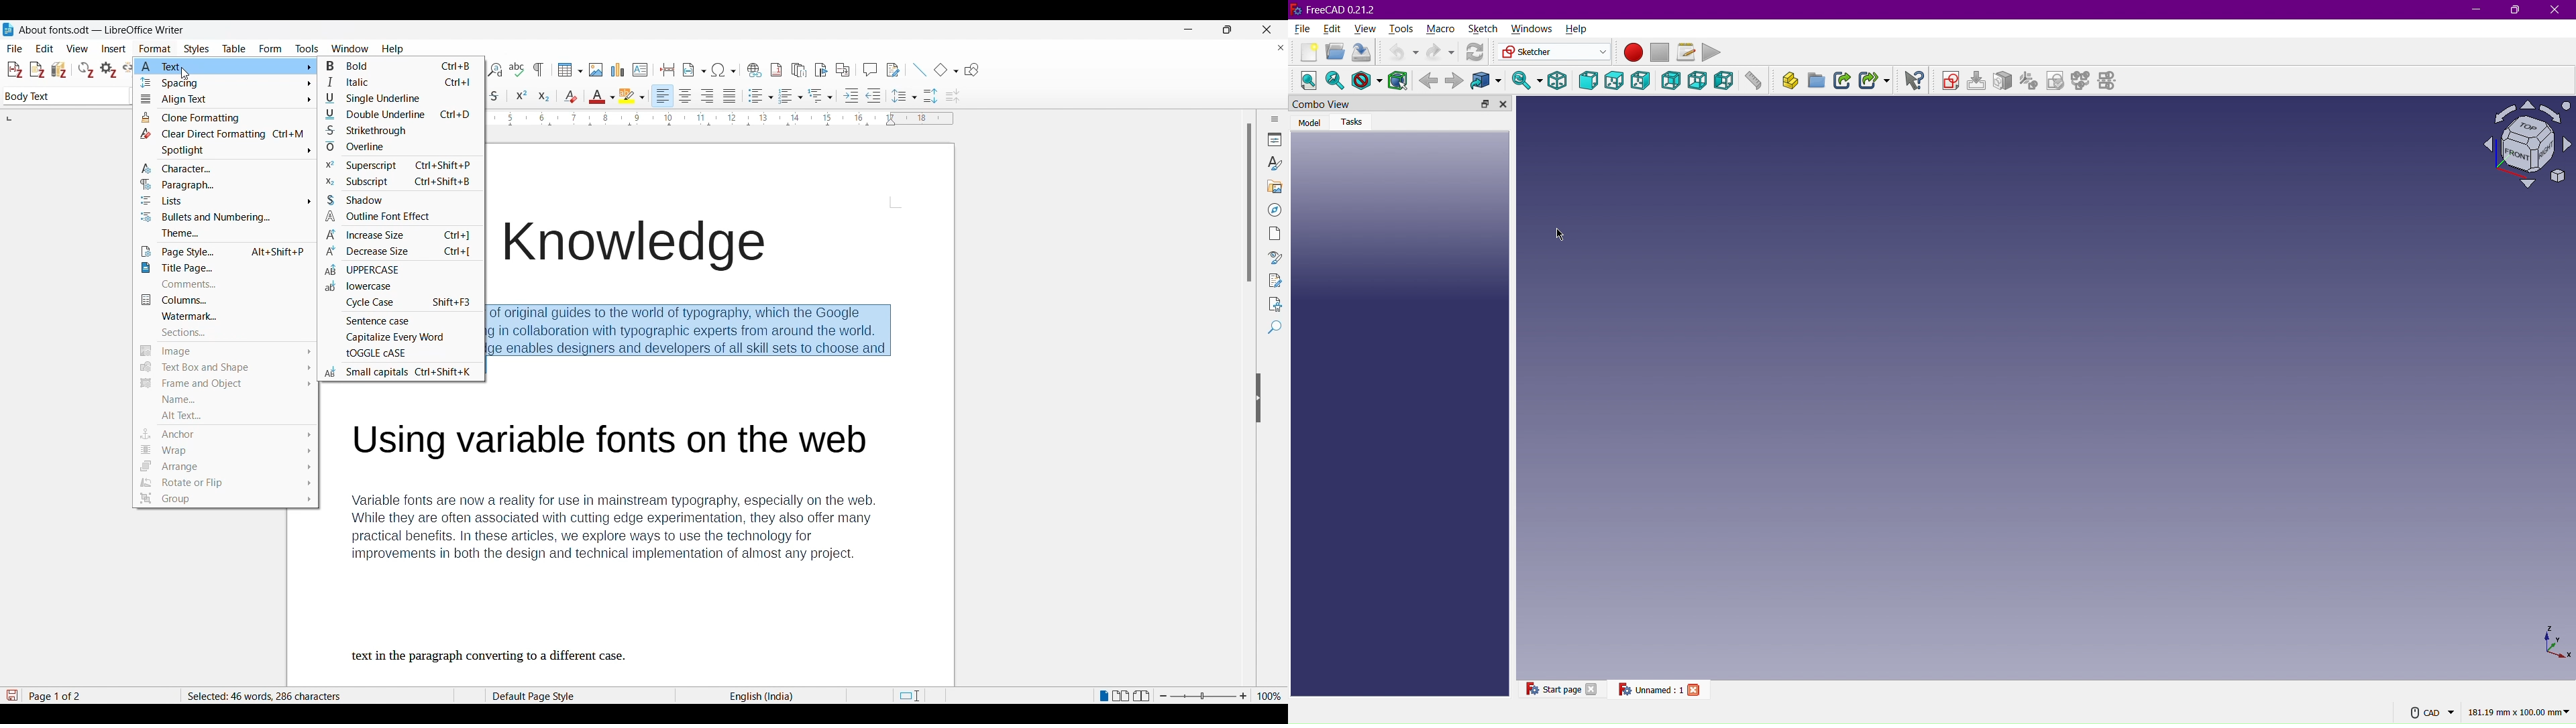 The height and width of the screenshot is (728, 2576). Describe the element at coordinates (400, 234) in the screenshot. I see `Increase size` at that location.